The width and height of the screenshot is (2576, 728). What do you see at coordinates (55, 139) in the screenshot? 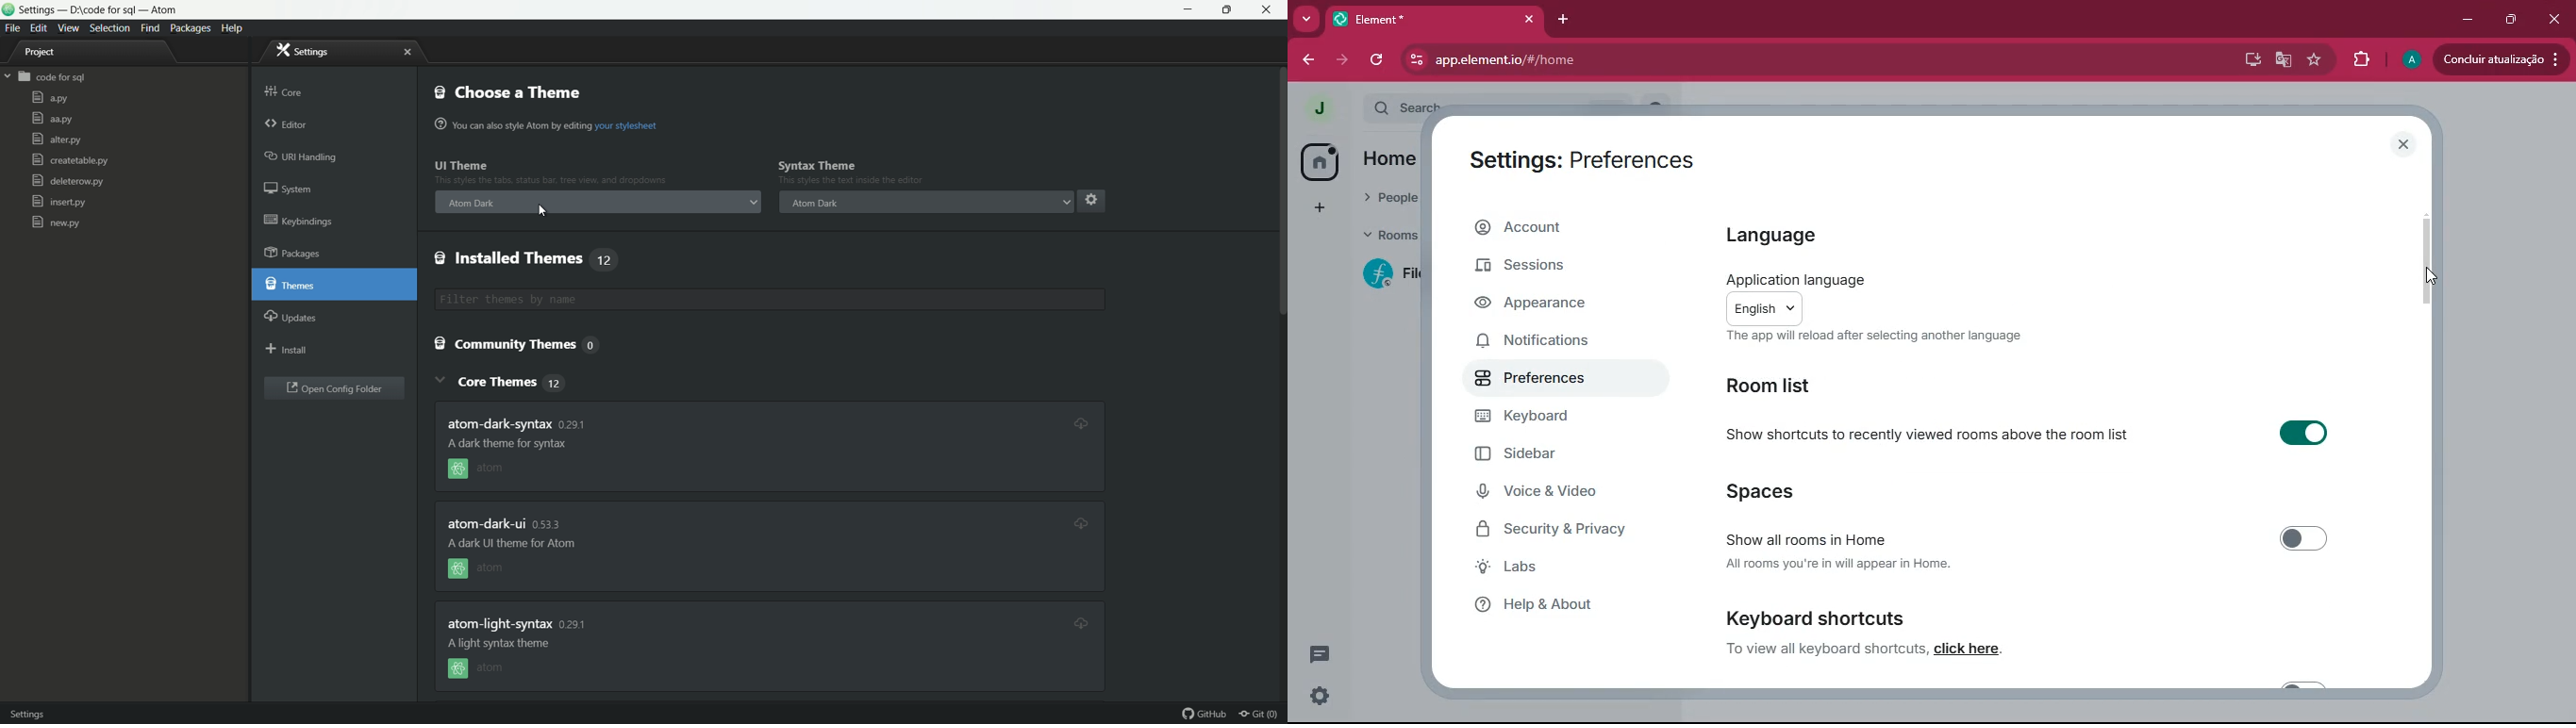
I see `alter.py file` at bounding box center [55, 139].